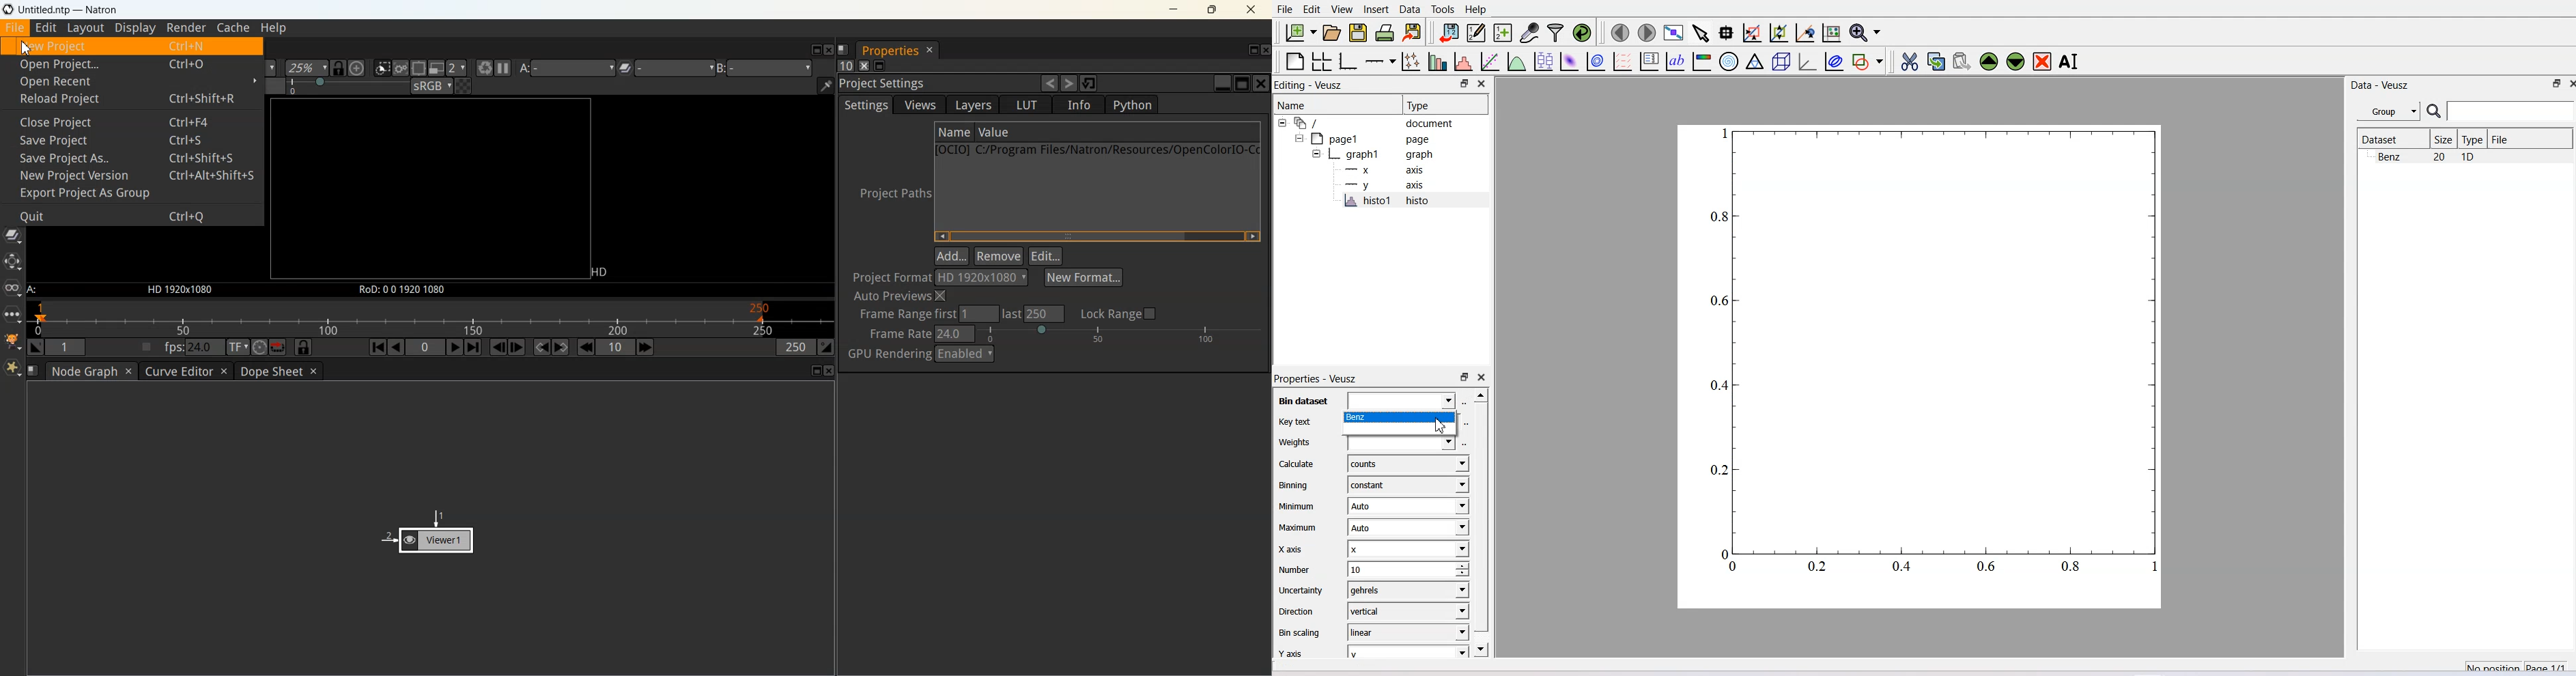 Image resolution: width=2576 pixels, height=700 pixels. What do you see at coordinates (1300, 32) in the screenshot?
I see `New Document` at bounding box center [1300, 32].